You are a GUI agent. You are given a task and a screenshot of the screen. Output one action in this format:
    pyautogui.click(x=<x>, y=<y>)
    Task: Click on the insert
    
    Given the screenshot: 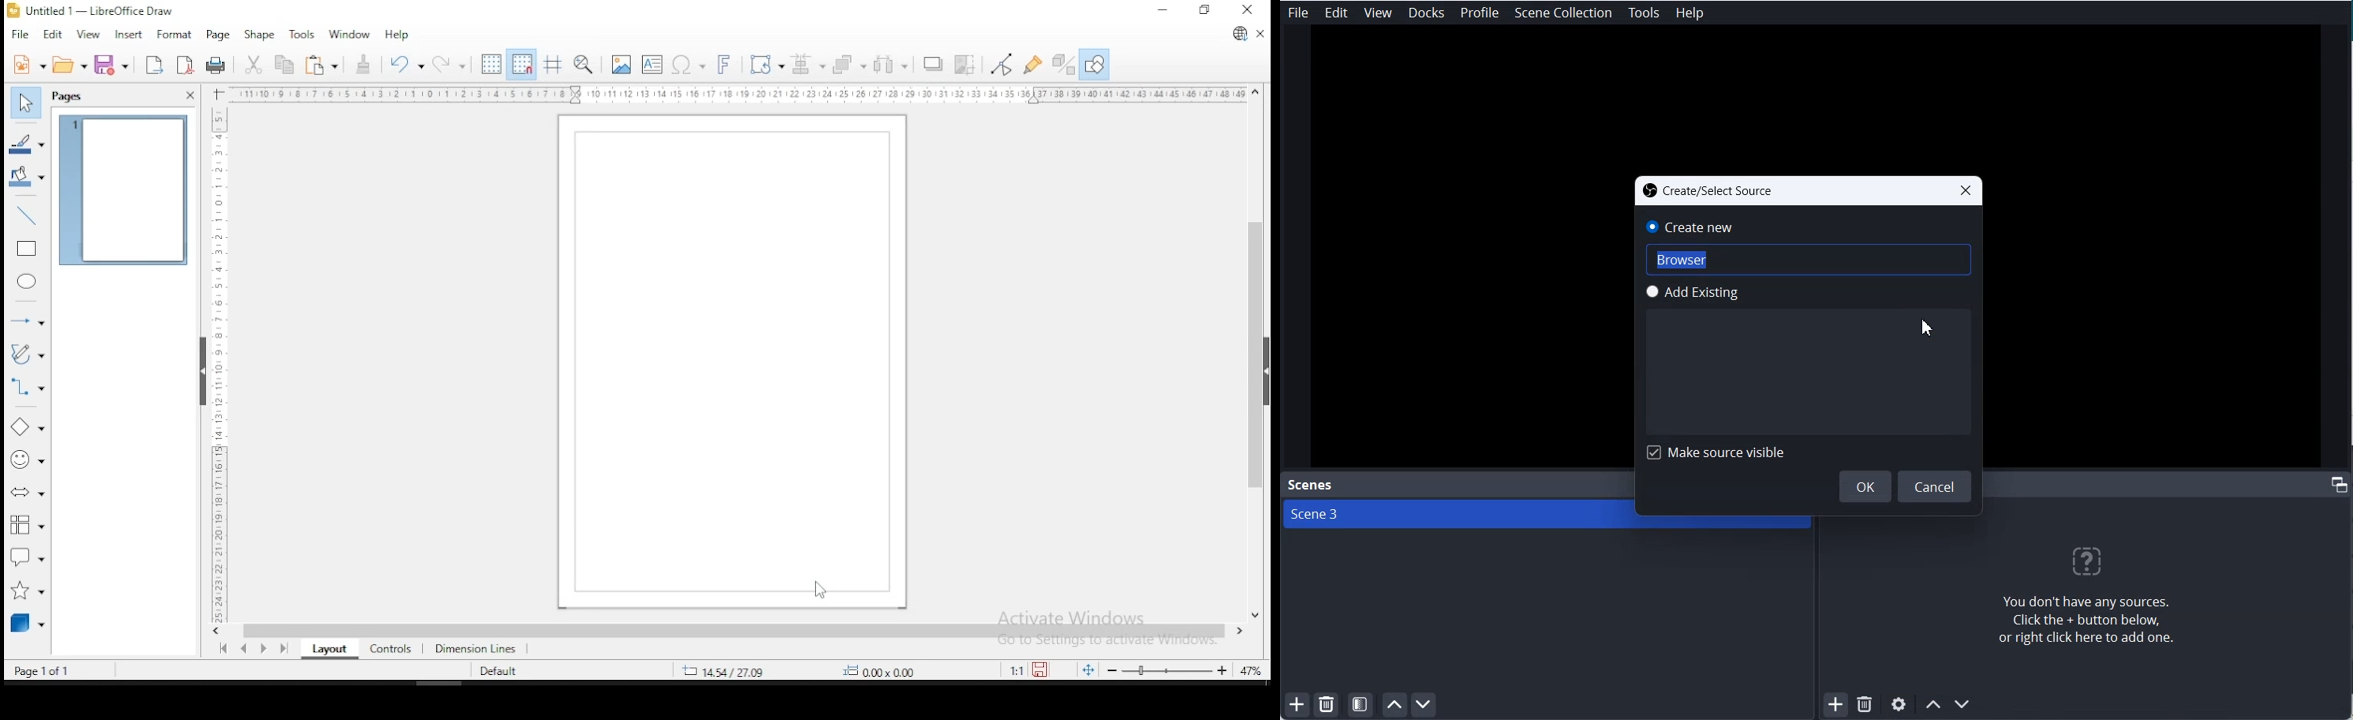 What is the action you would take?
    pyautogui.click(x=130, y=36)
    